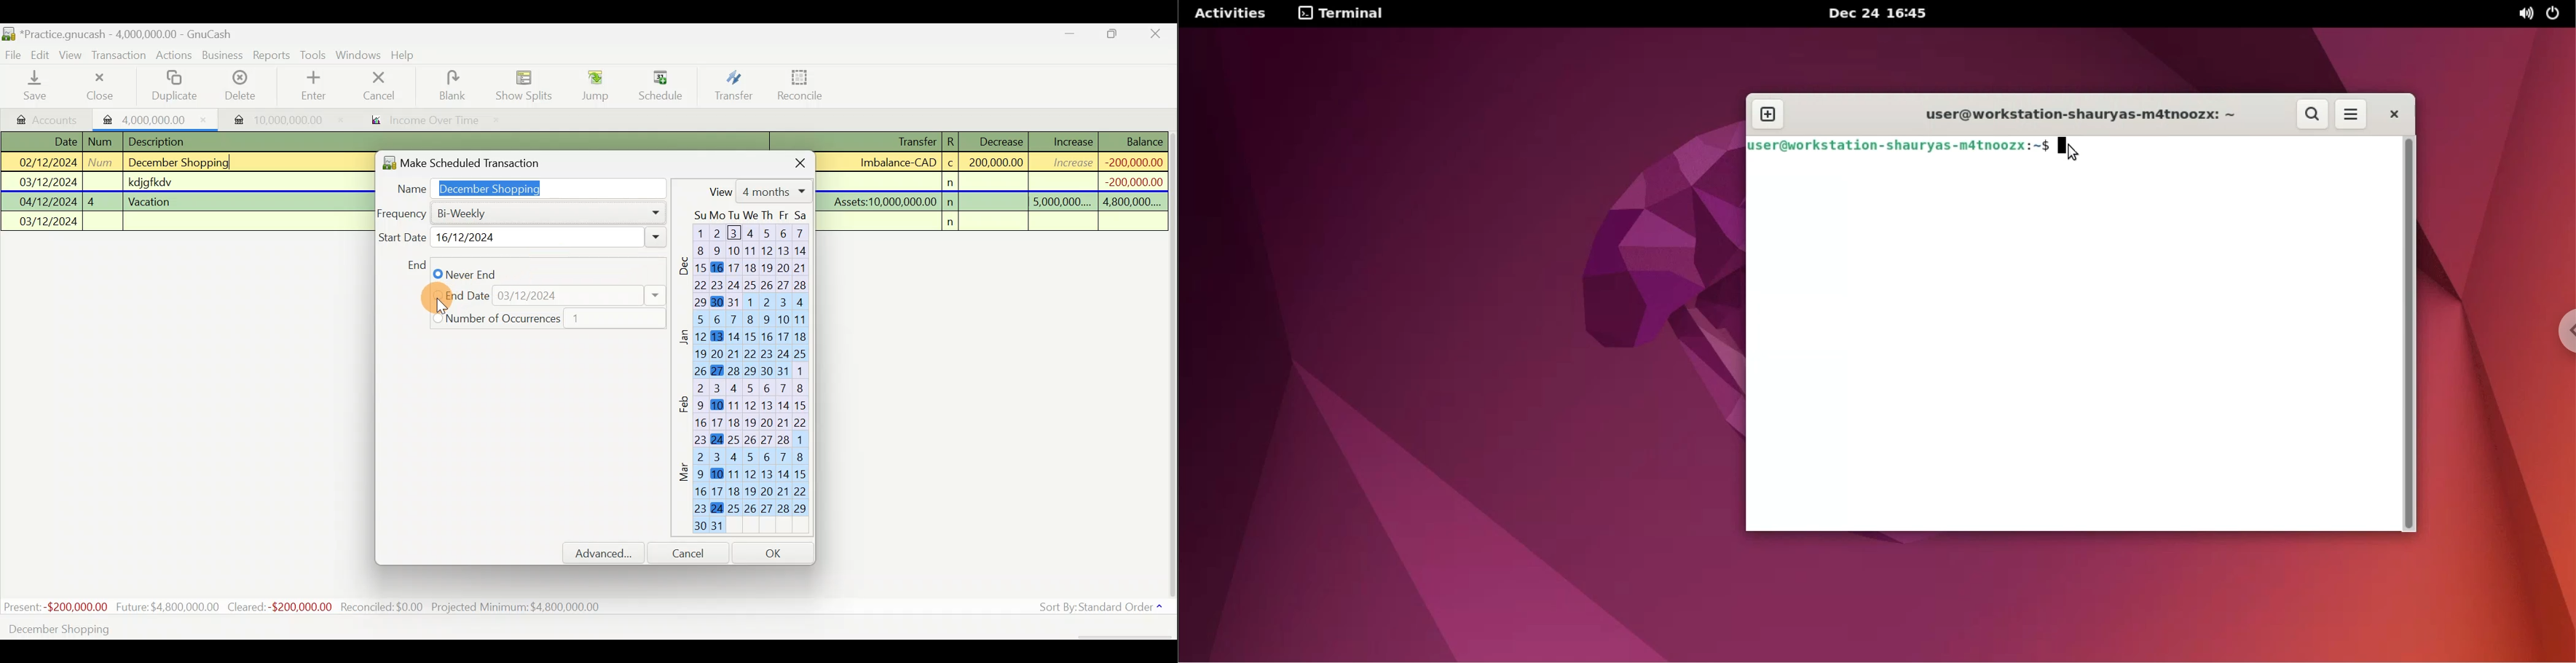  Describe the element at coordinates (312, 86) in the screenshot. I see `Enter` at that location.